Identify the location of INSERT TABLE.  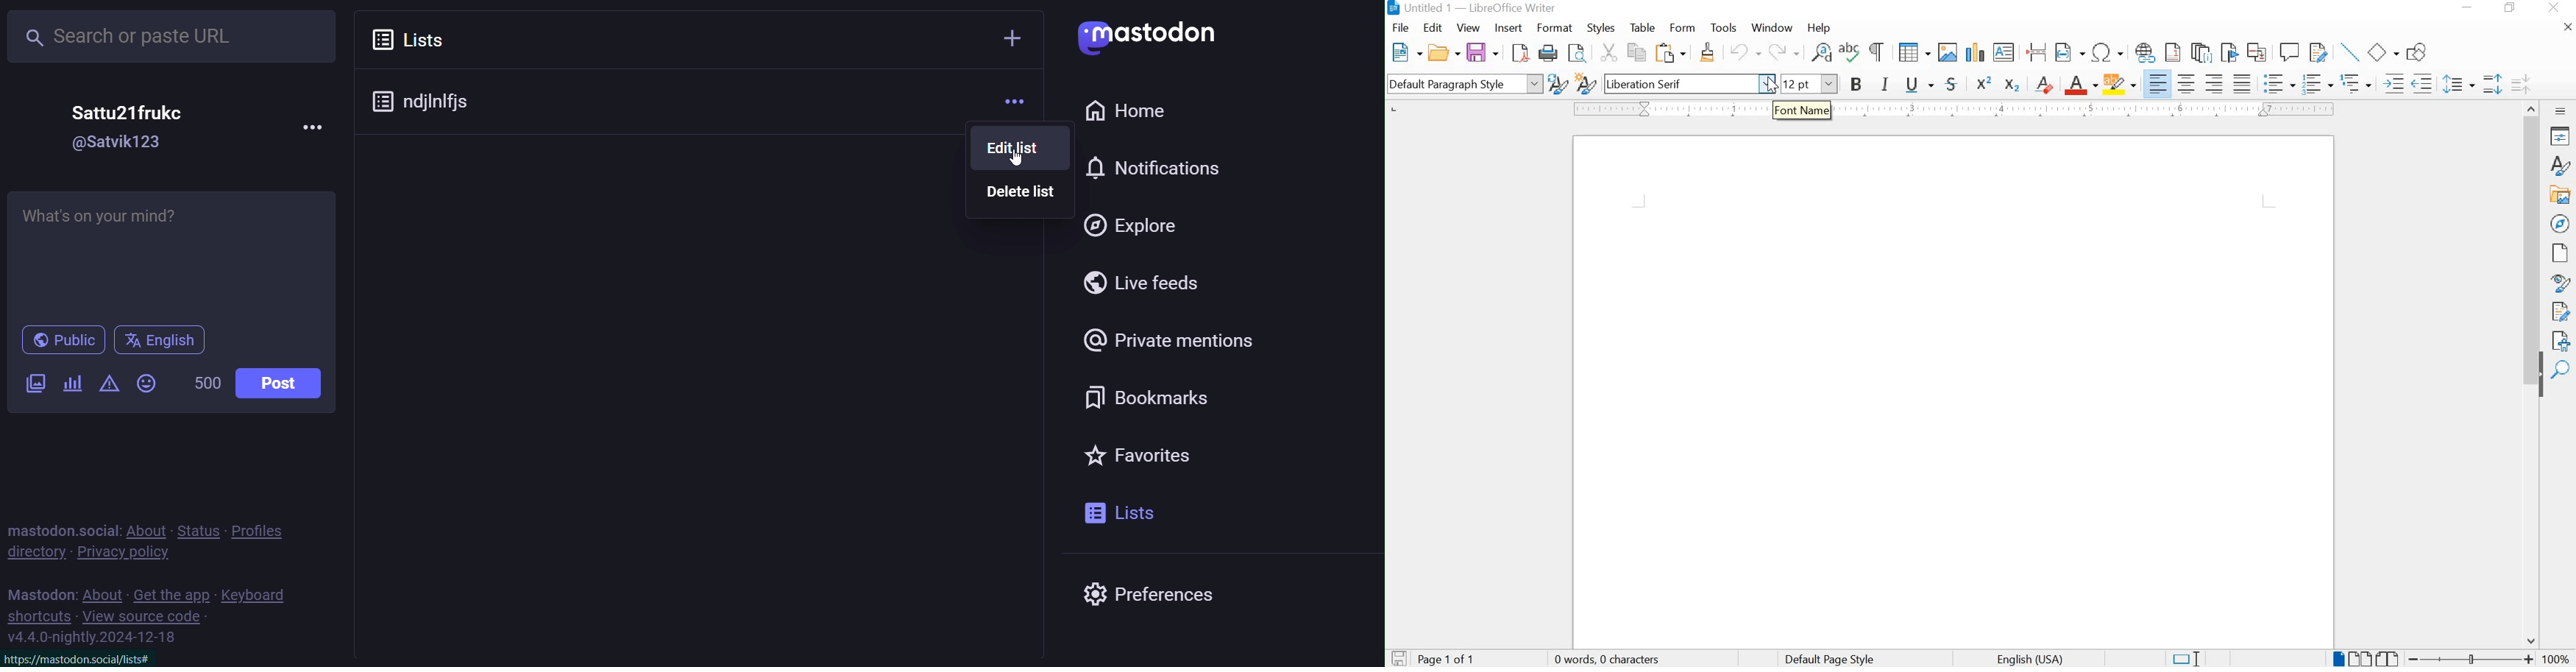
(1912, 53).